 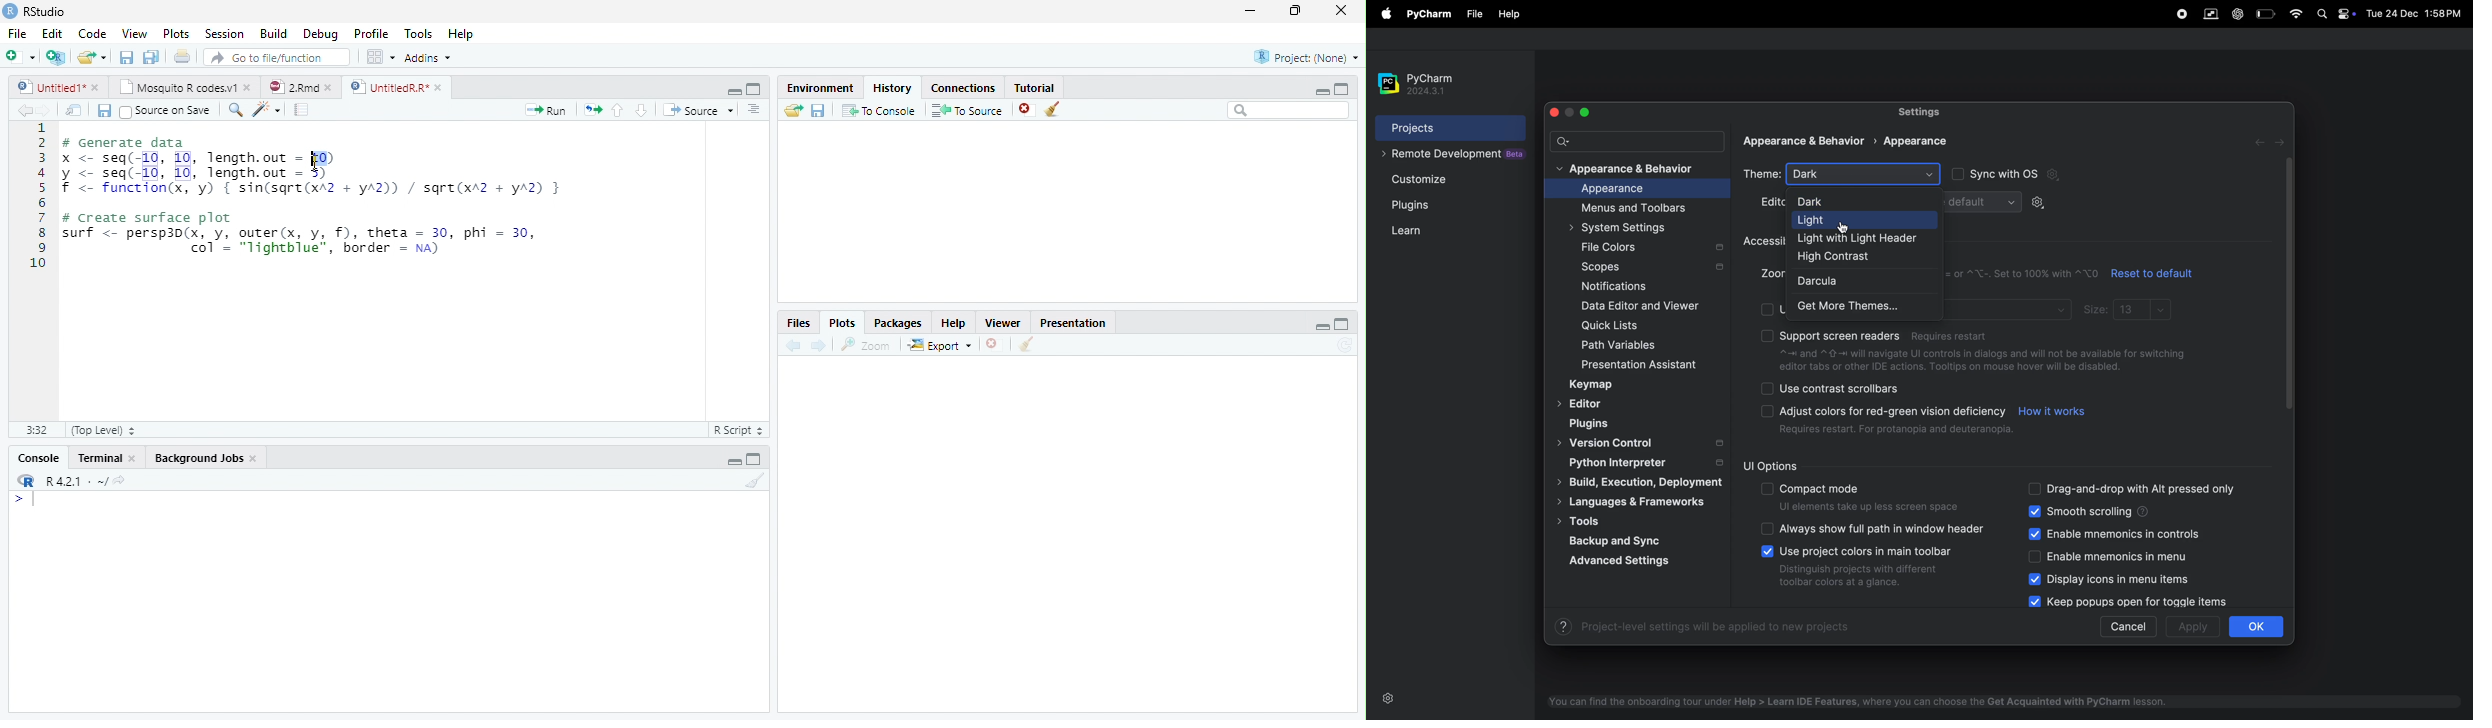 What do you see at coordinates (267, 109) in the screenshot?
I see `Code tools` at bounding box center [267, 109].